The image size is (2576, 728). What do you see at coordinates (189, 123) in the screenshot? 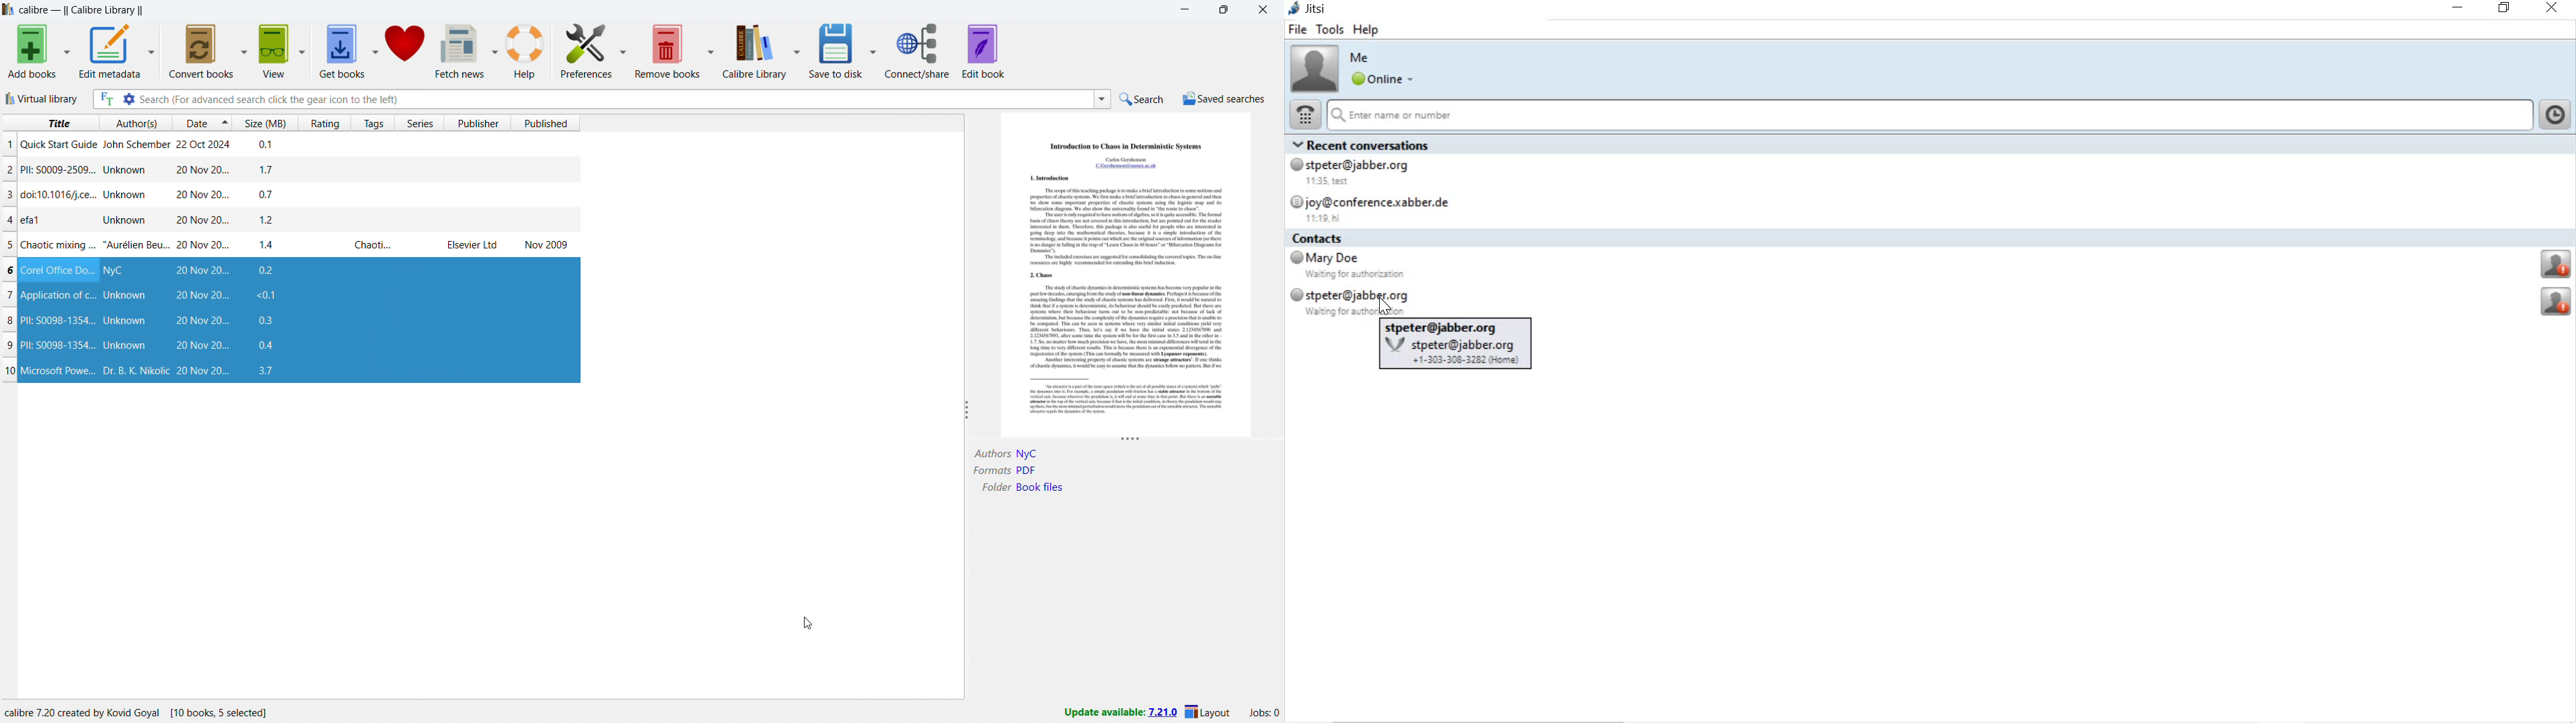
I see `sort by date` at bounding box center [189, 123].